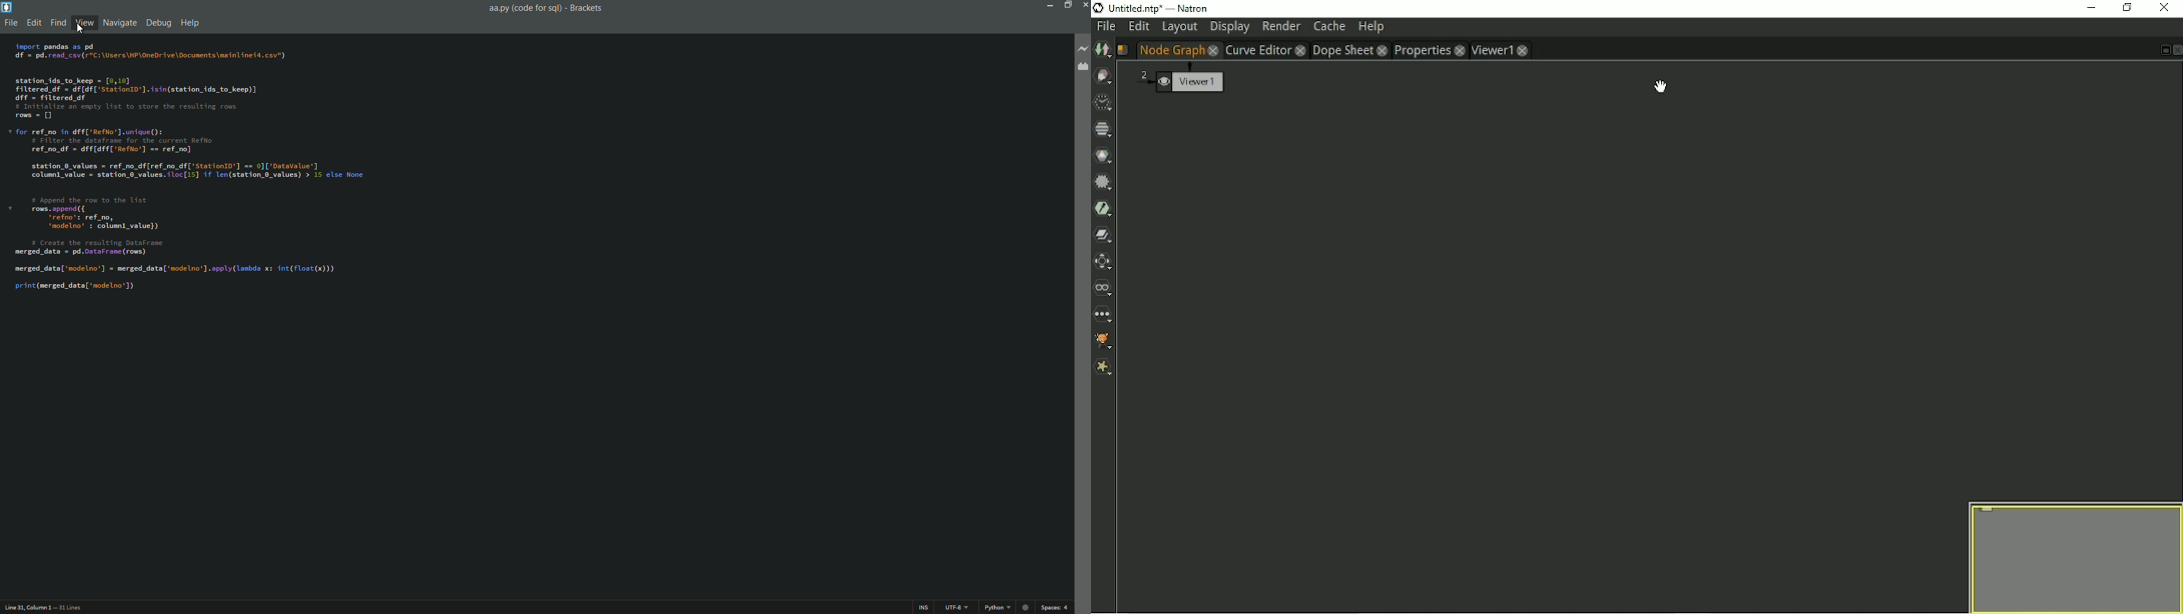 The image size is (2184, 616). I want to click on extension manager, so click(1082, 67).